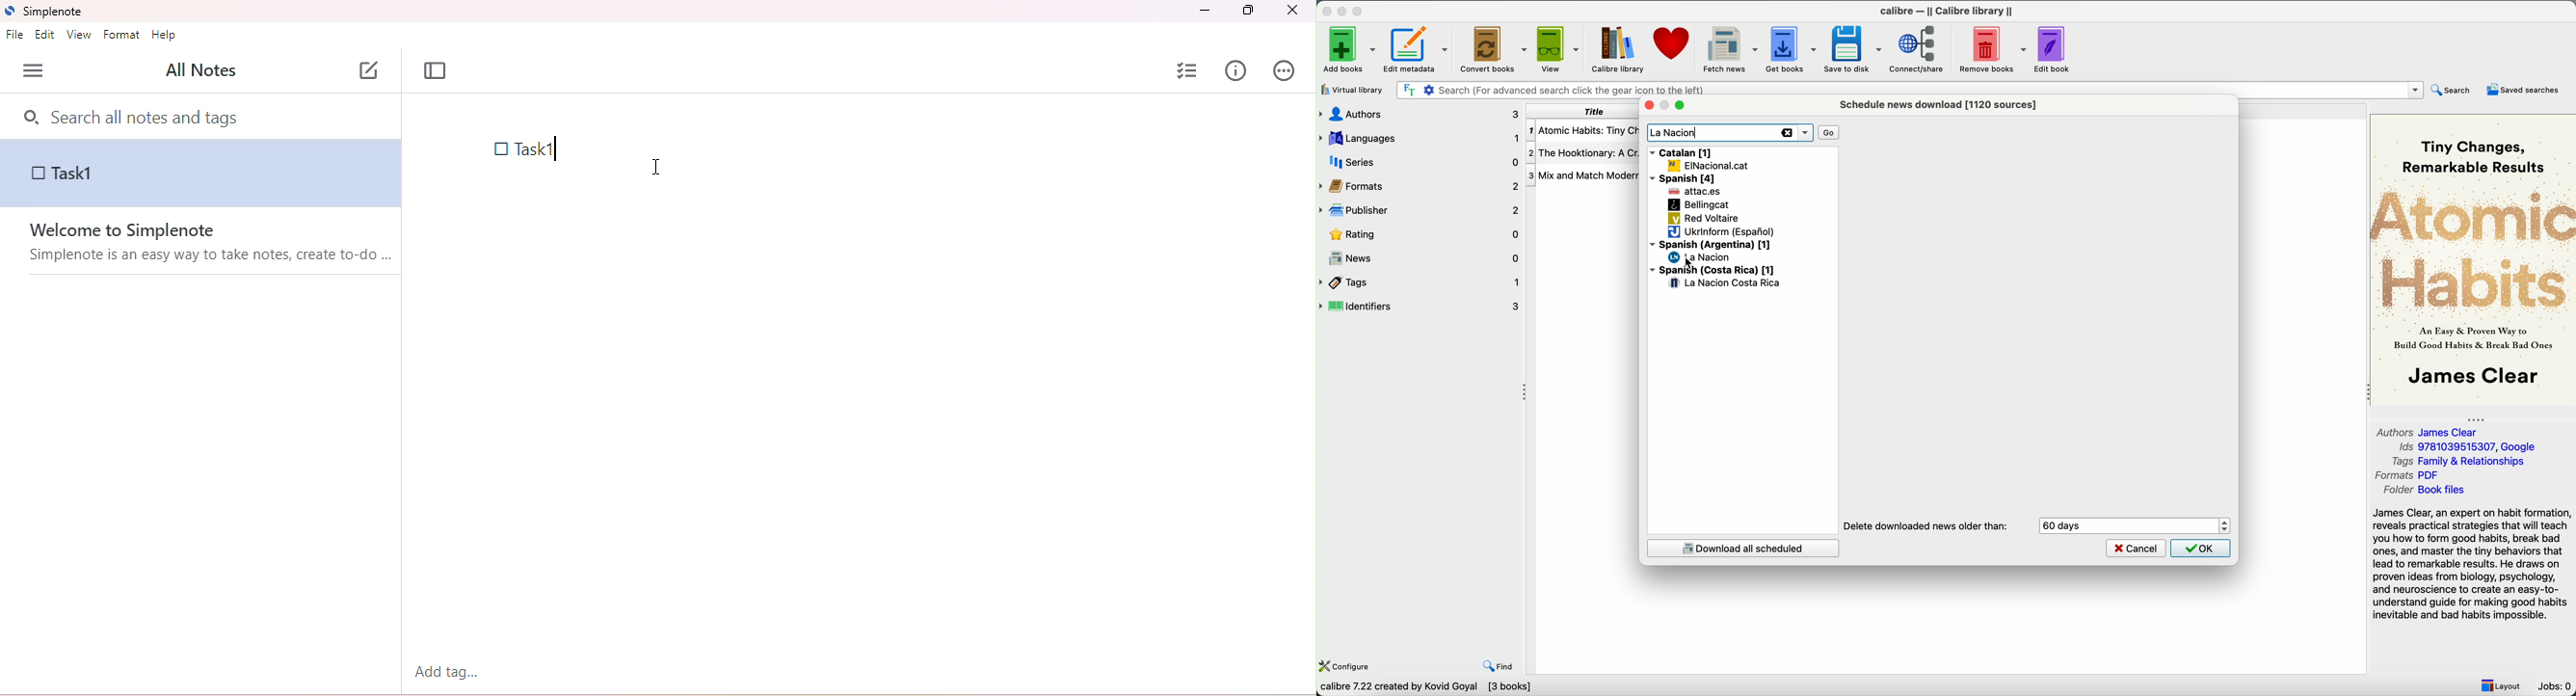 The image size is (2576, 700). I want to click on ElNacional.cat, so click(1708, 165).